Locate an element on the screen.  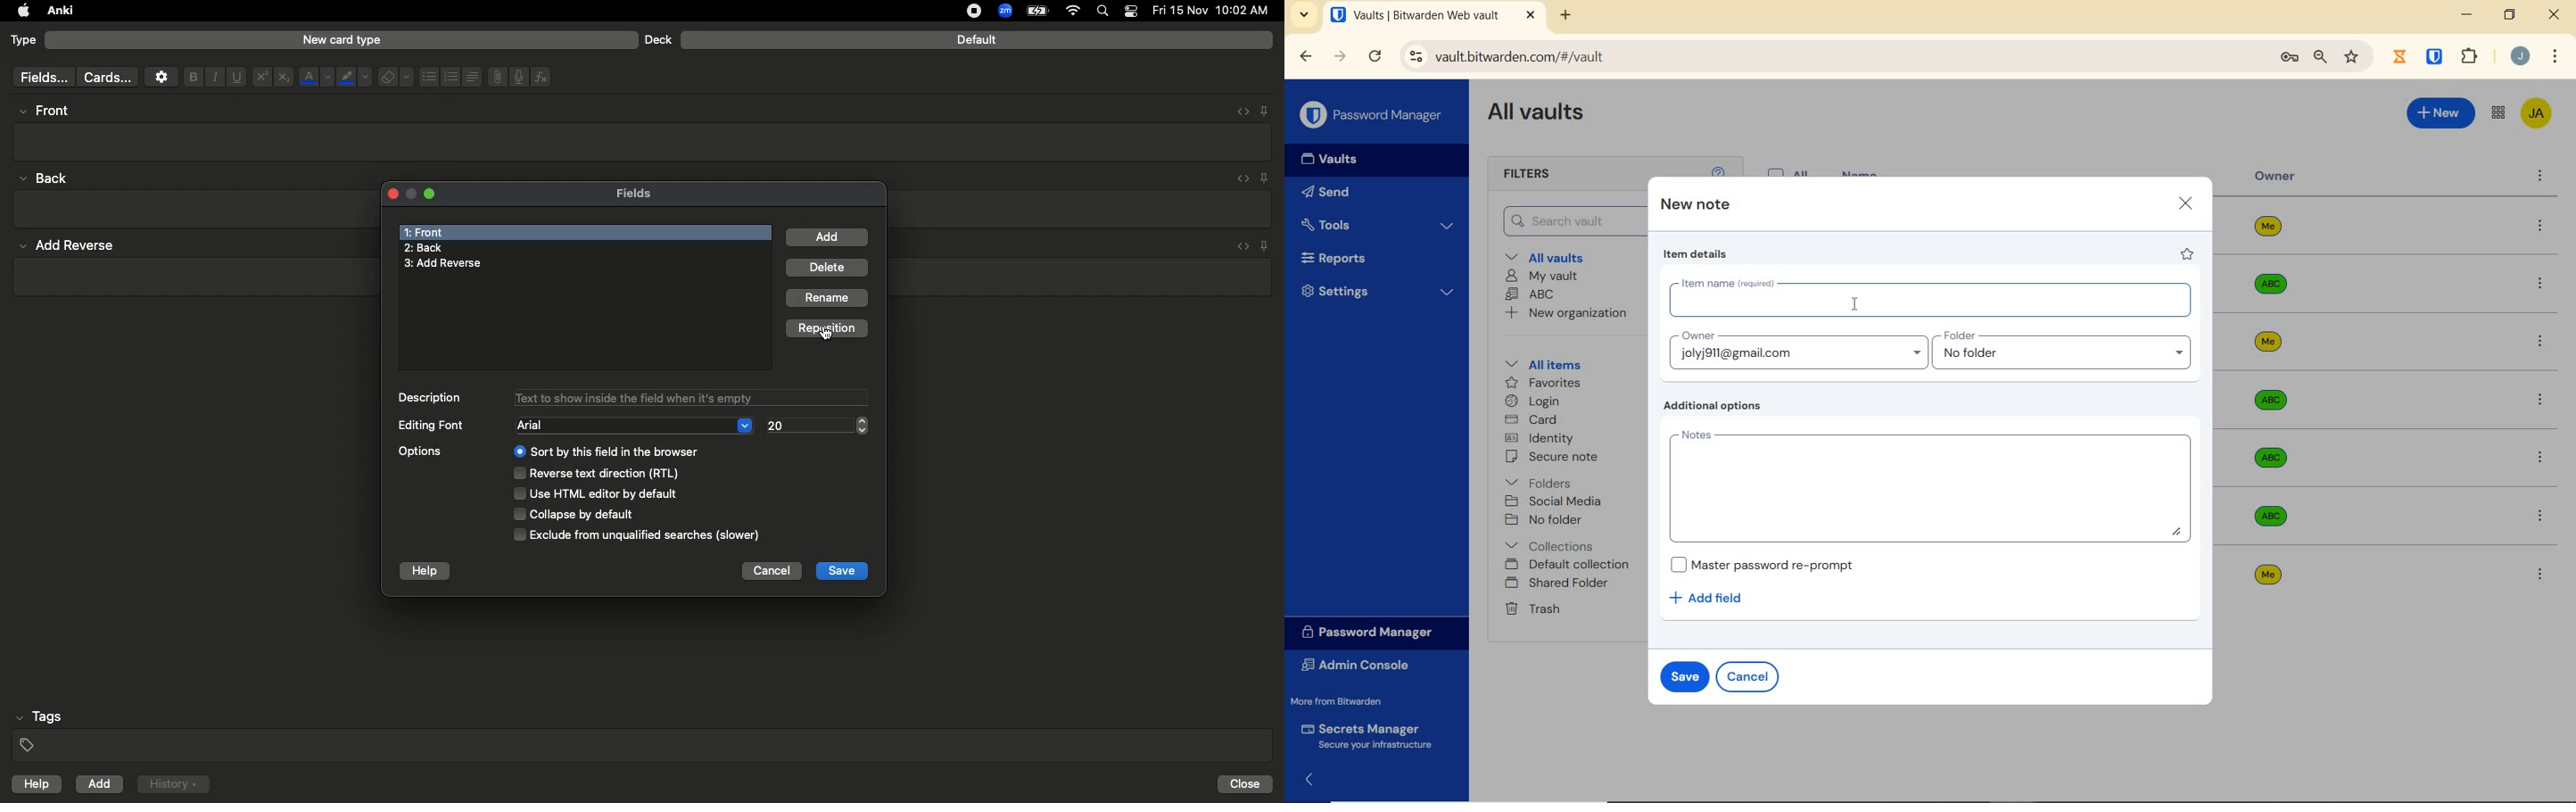
Search is located at coordinates (1105, 12).